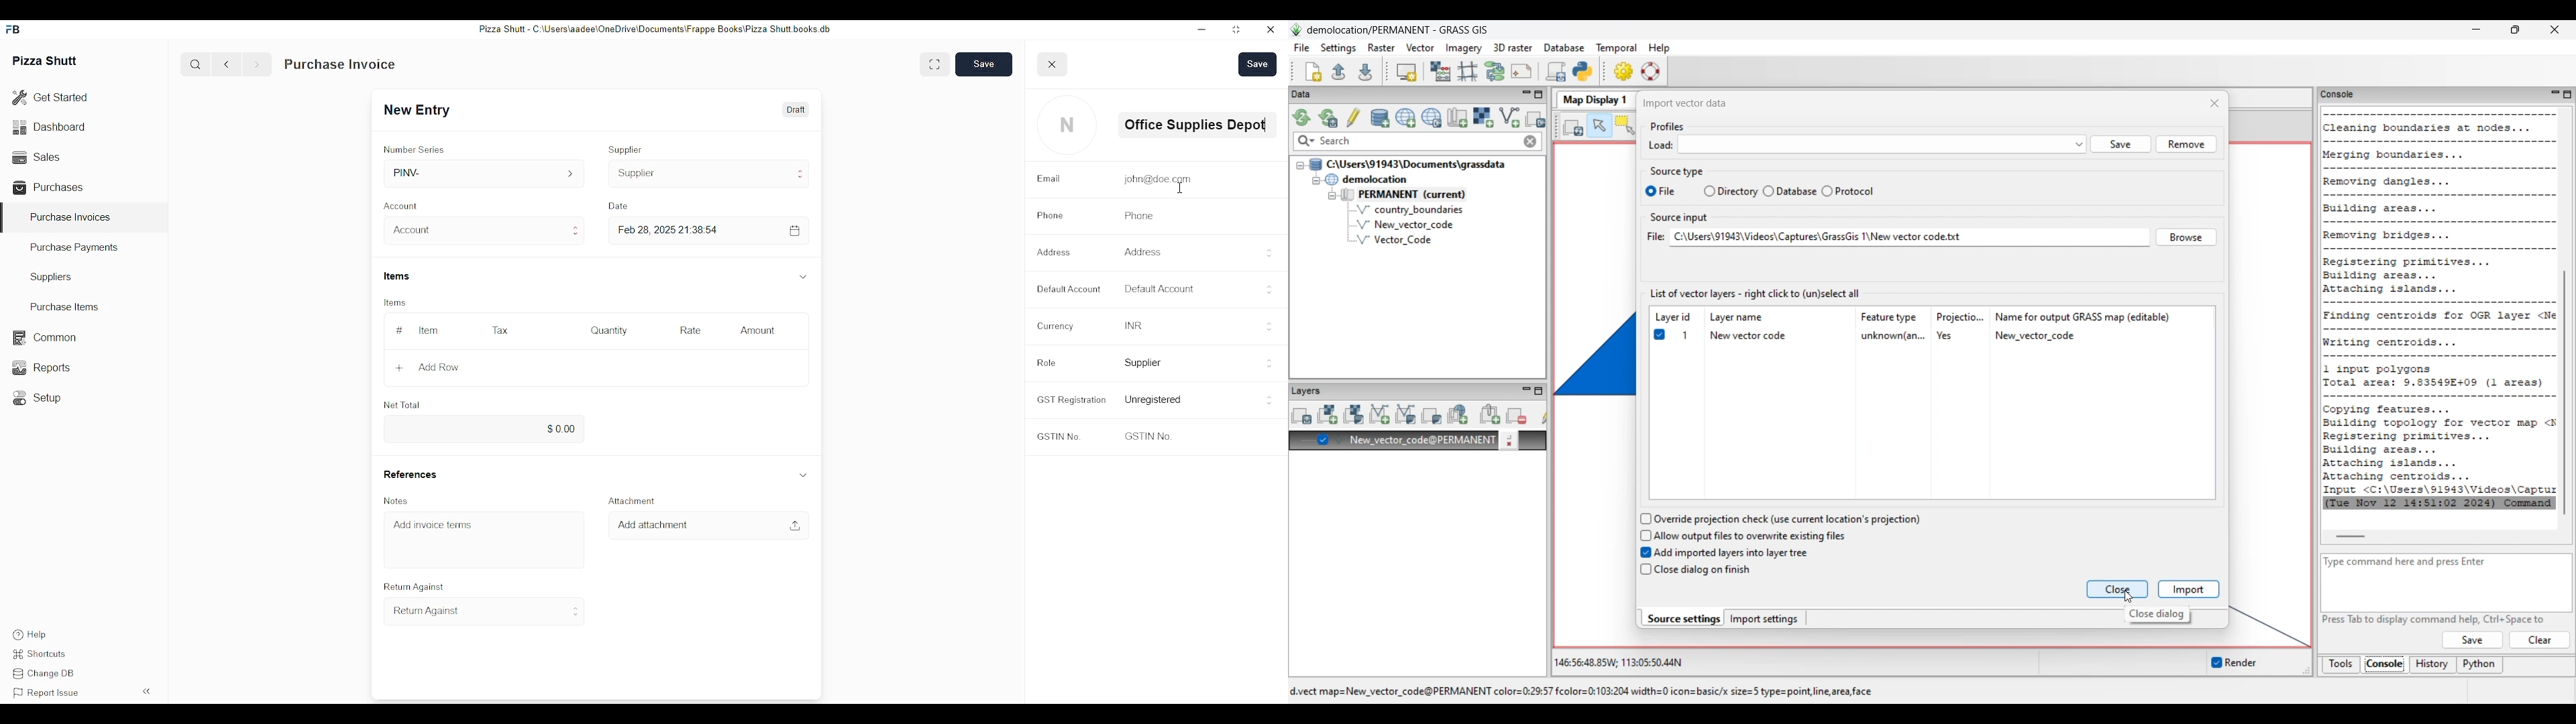 Image resolution: width=2576 pixels, height=728 pixels. I want to click on Supplier, so click(710, 174).